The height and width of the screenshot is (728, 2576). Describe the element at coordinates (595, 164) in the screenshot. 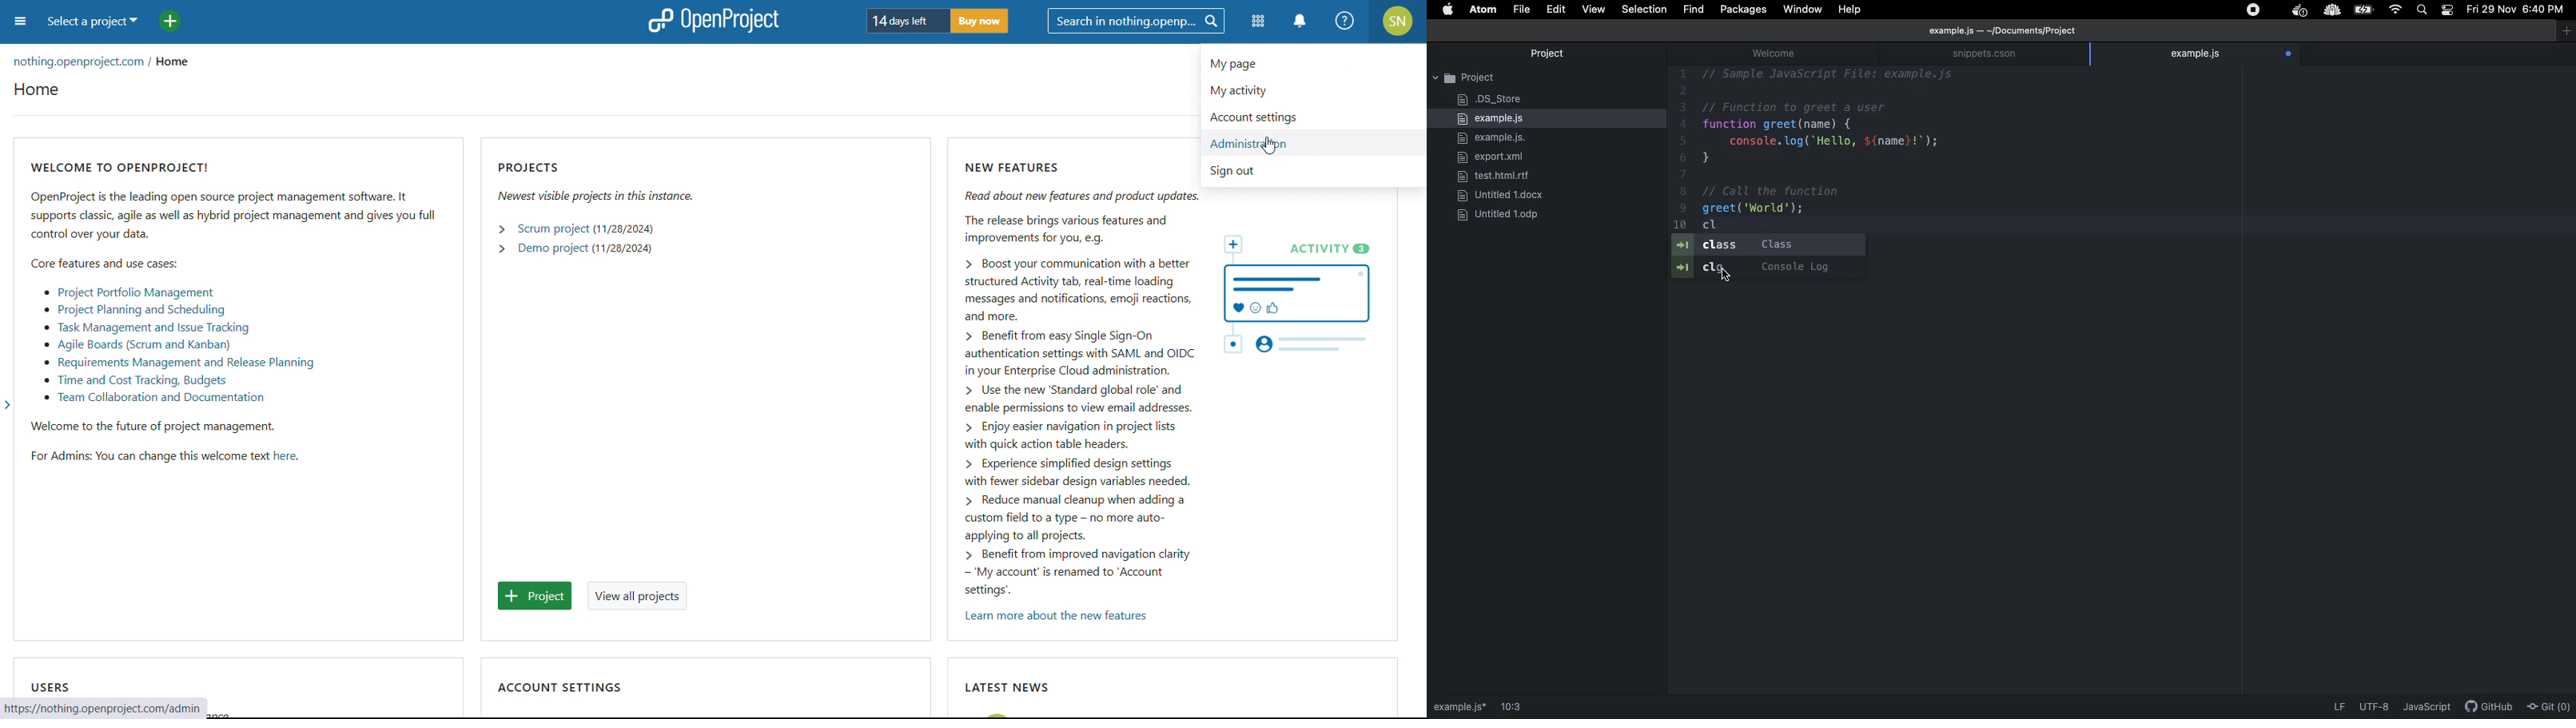

I see `projects` at that location.